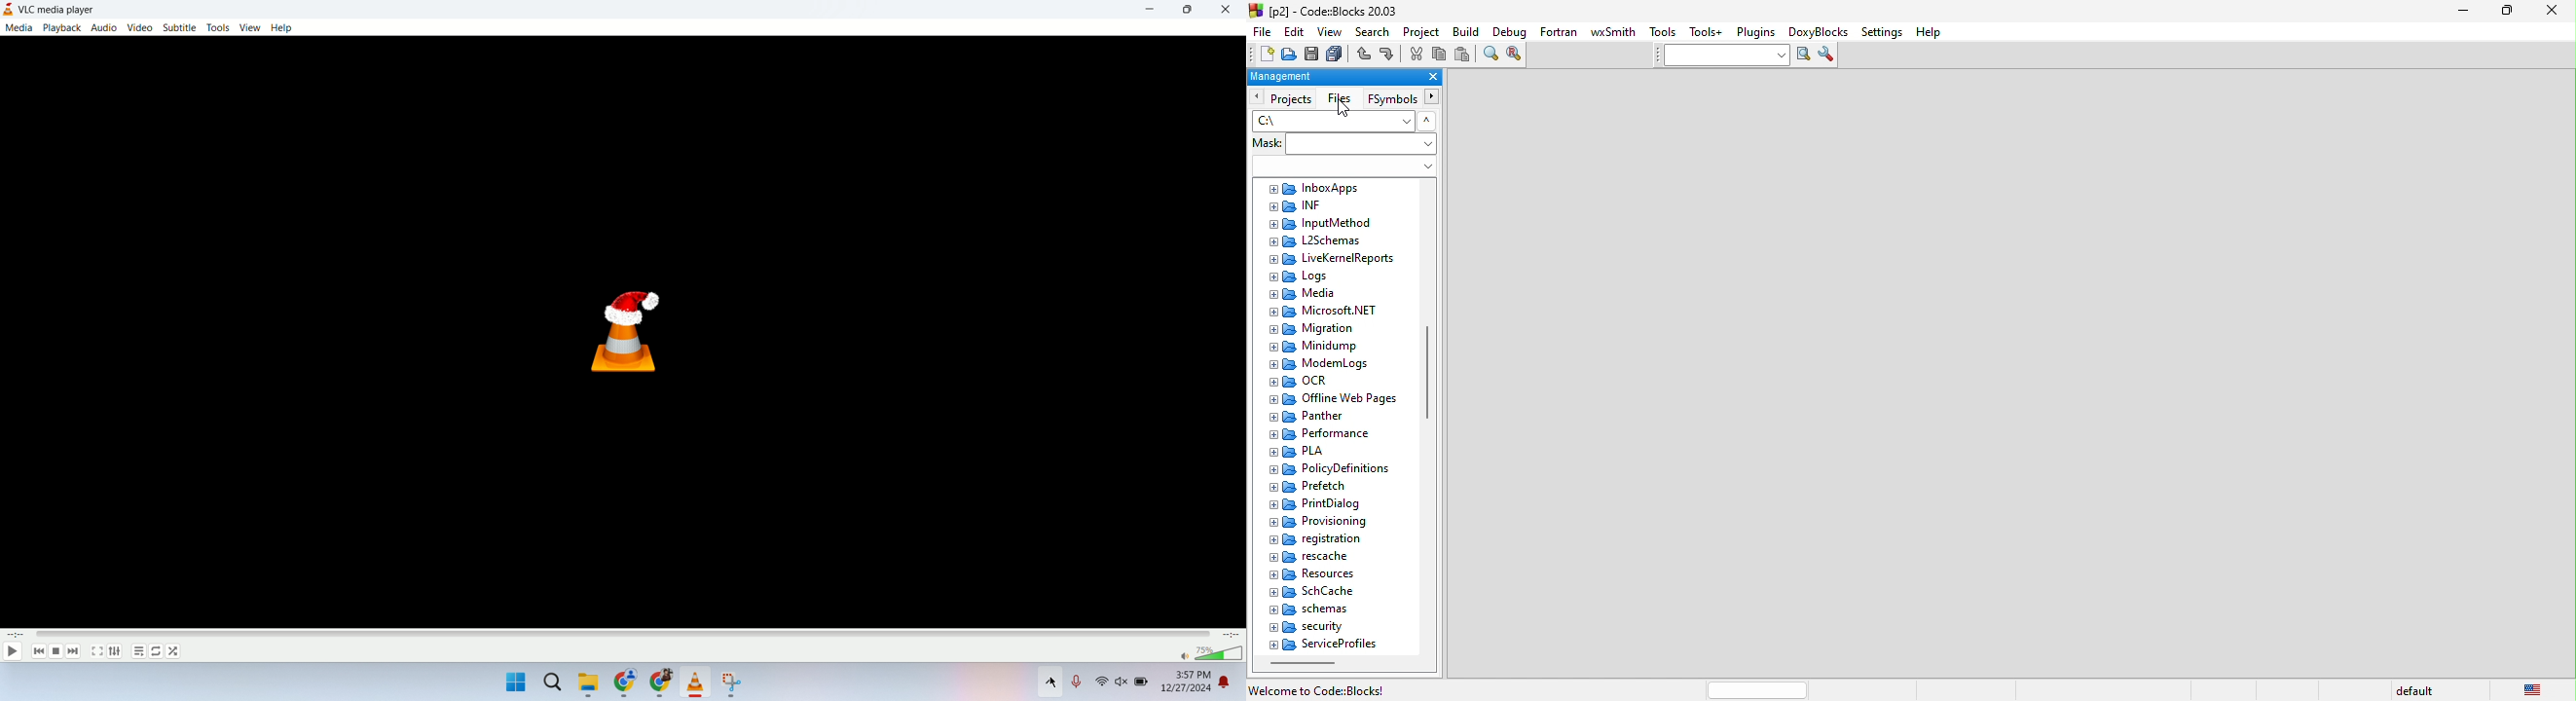  I want to click on search, so click(1376, 32).